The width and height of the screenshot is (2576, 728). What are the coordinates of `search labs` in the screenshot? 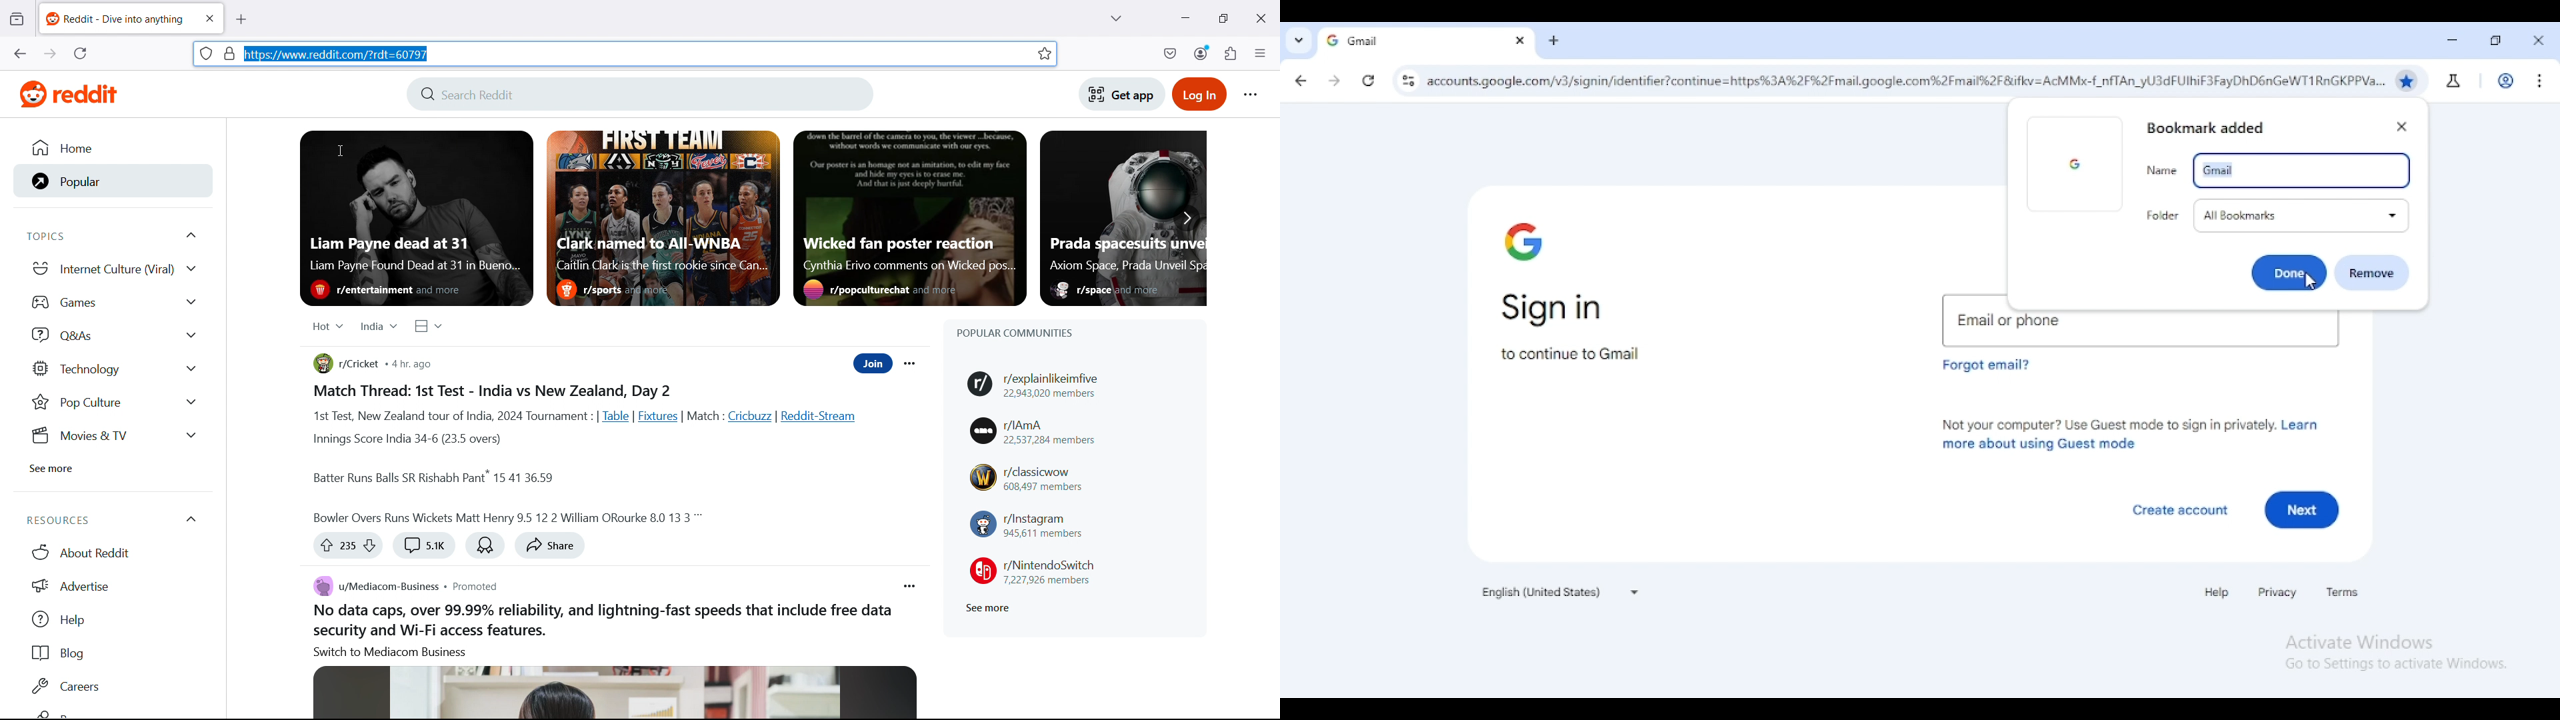 It's located at (2454, 81).